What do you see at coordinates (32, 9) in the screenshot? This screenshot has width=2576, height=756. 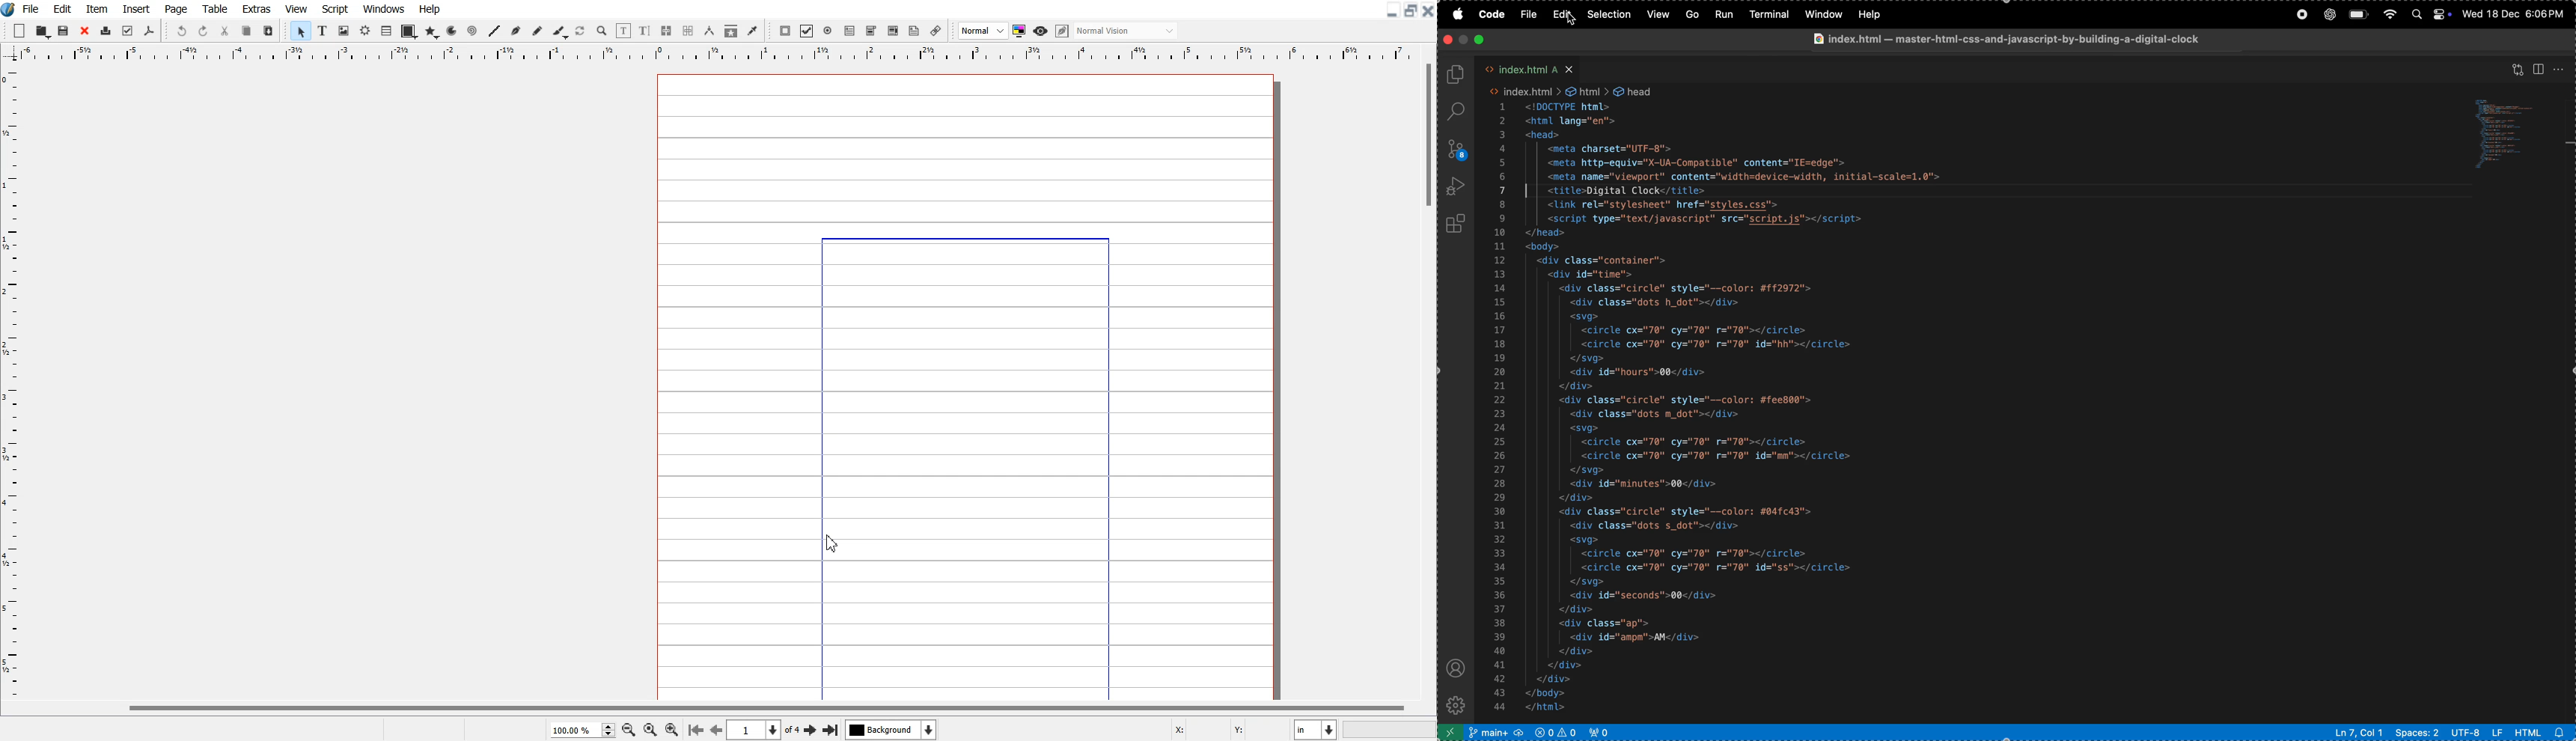 I see `File` at bounding box center [32, 9].